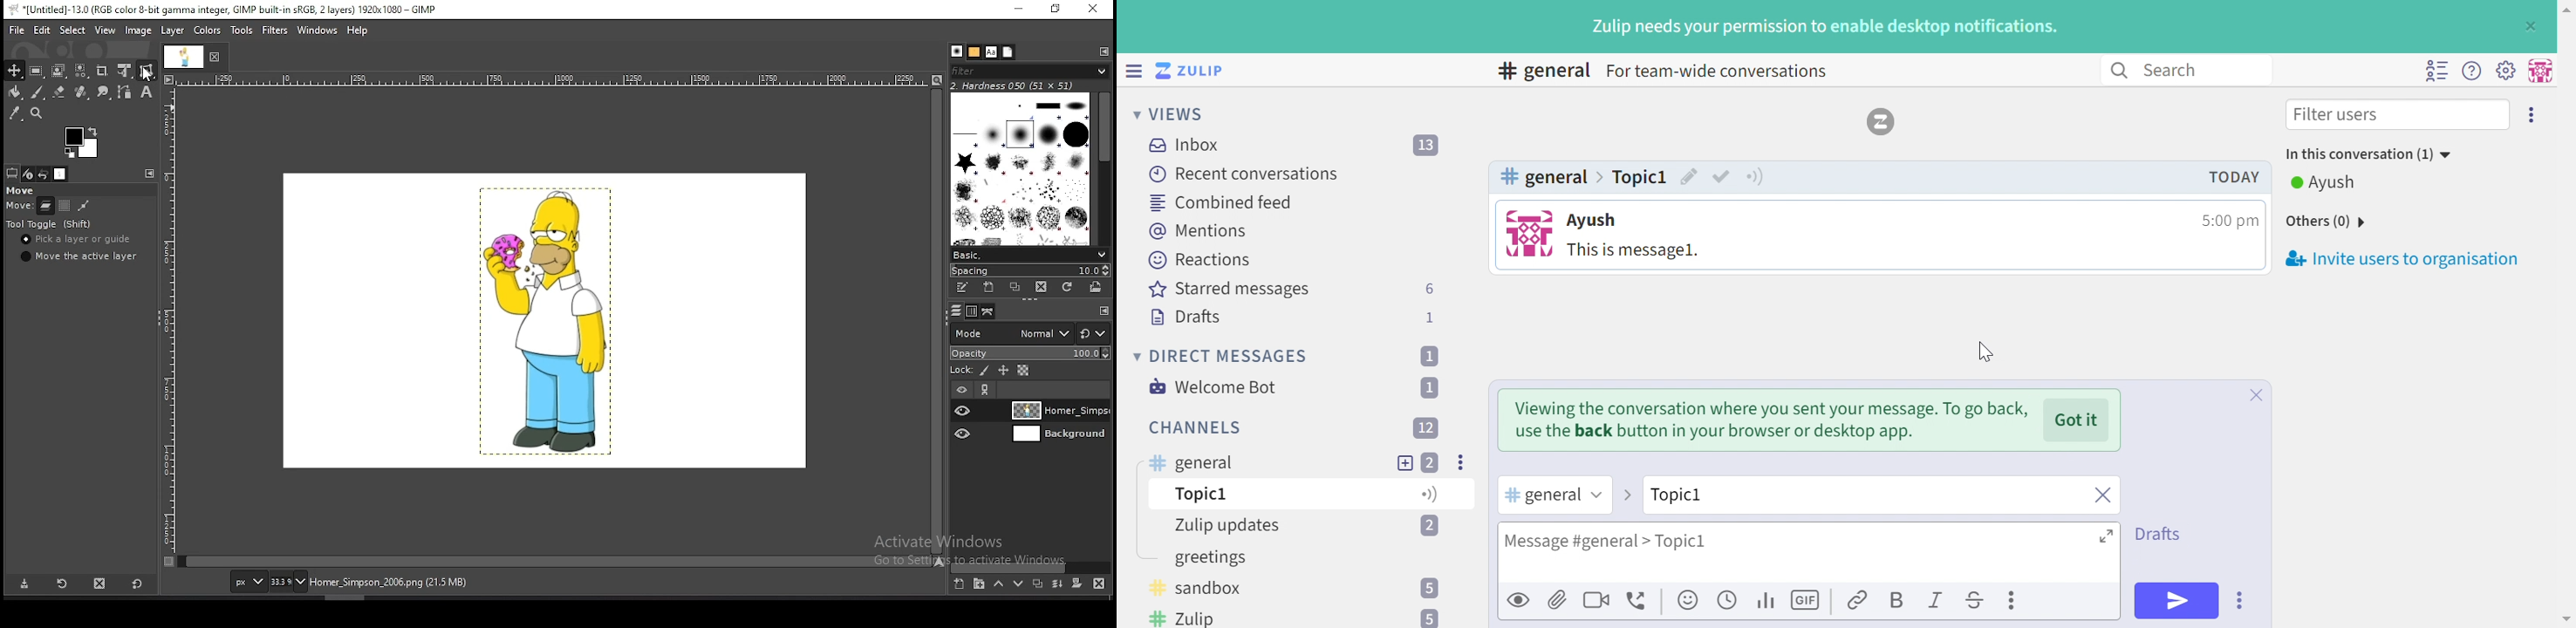 Image resolution: width=2576 pixels, height=644 pixels. I want to click on paths, so click(986, 311).